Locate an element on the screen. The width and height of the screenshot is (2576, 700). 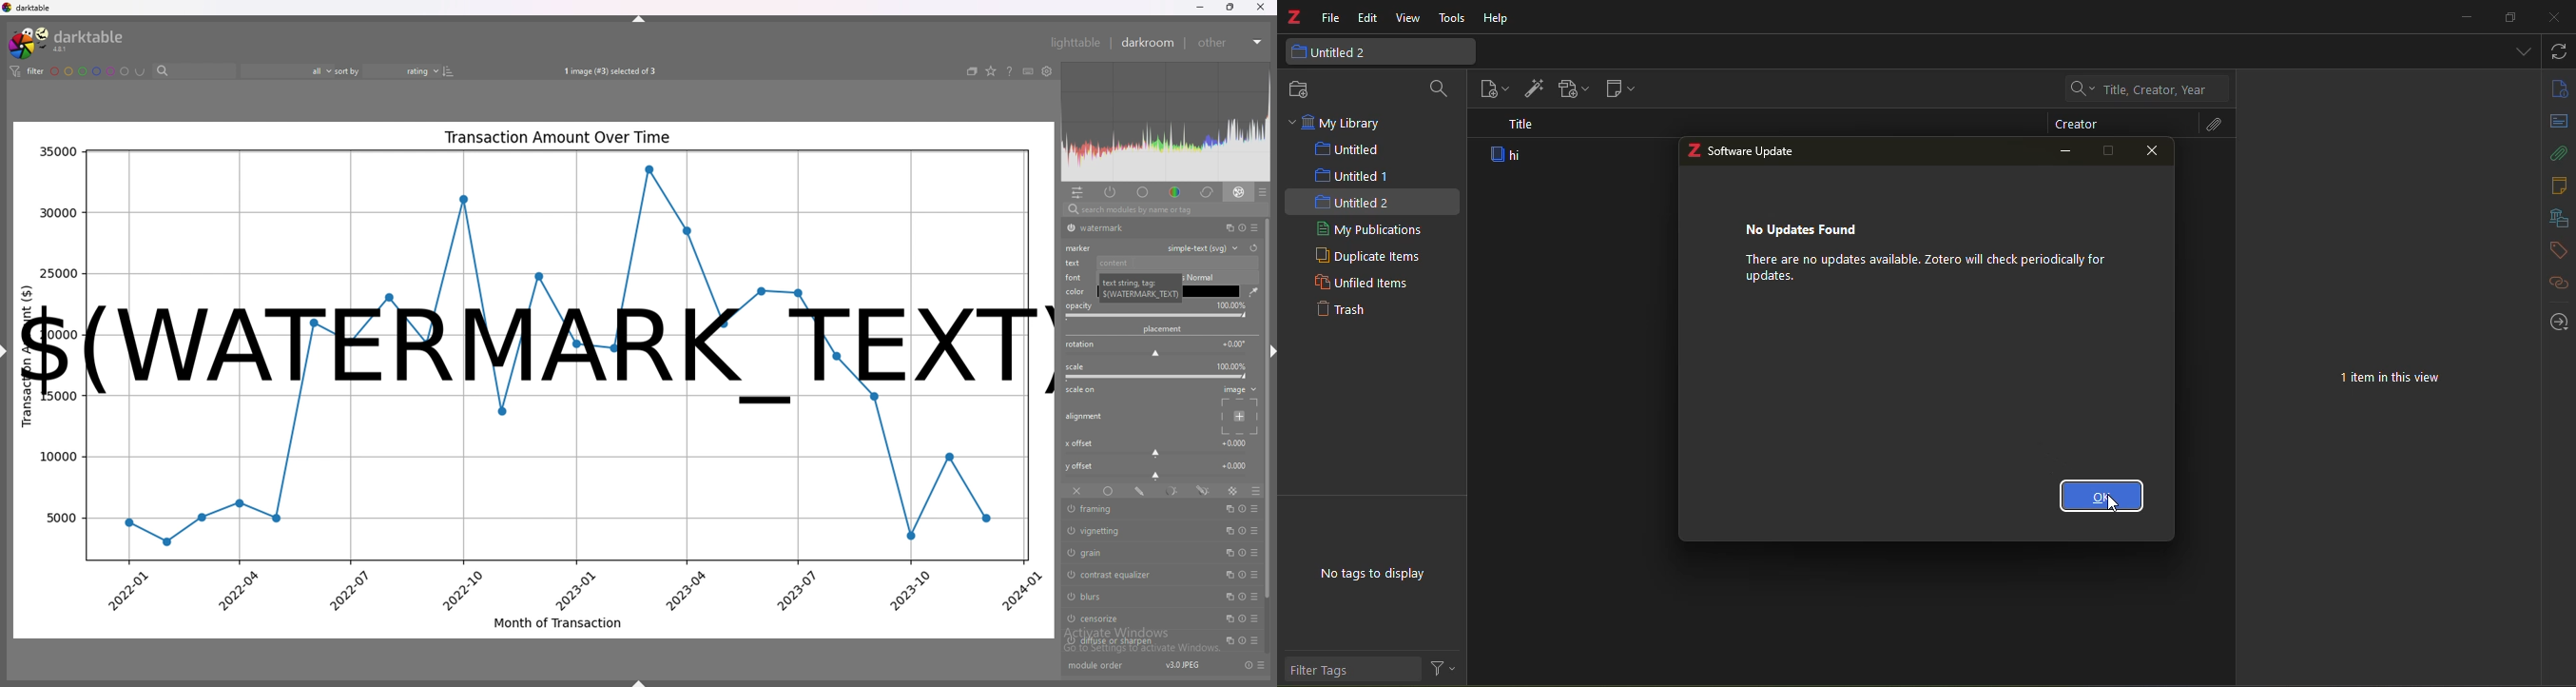
presets is located at coordinates (1255, 575).